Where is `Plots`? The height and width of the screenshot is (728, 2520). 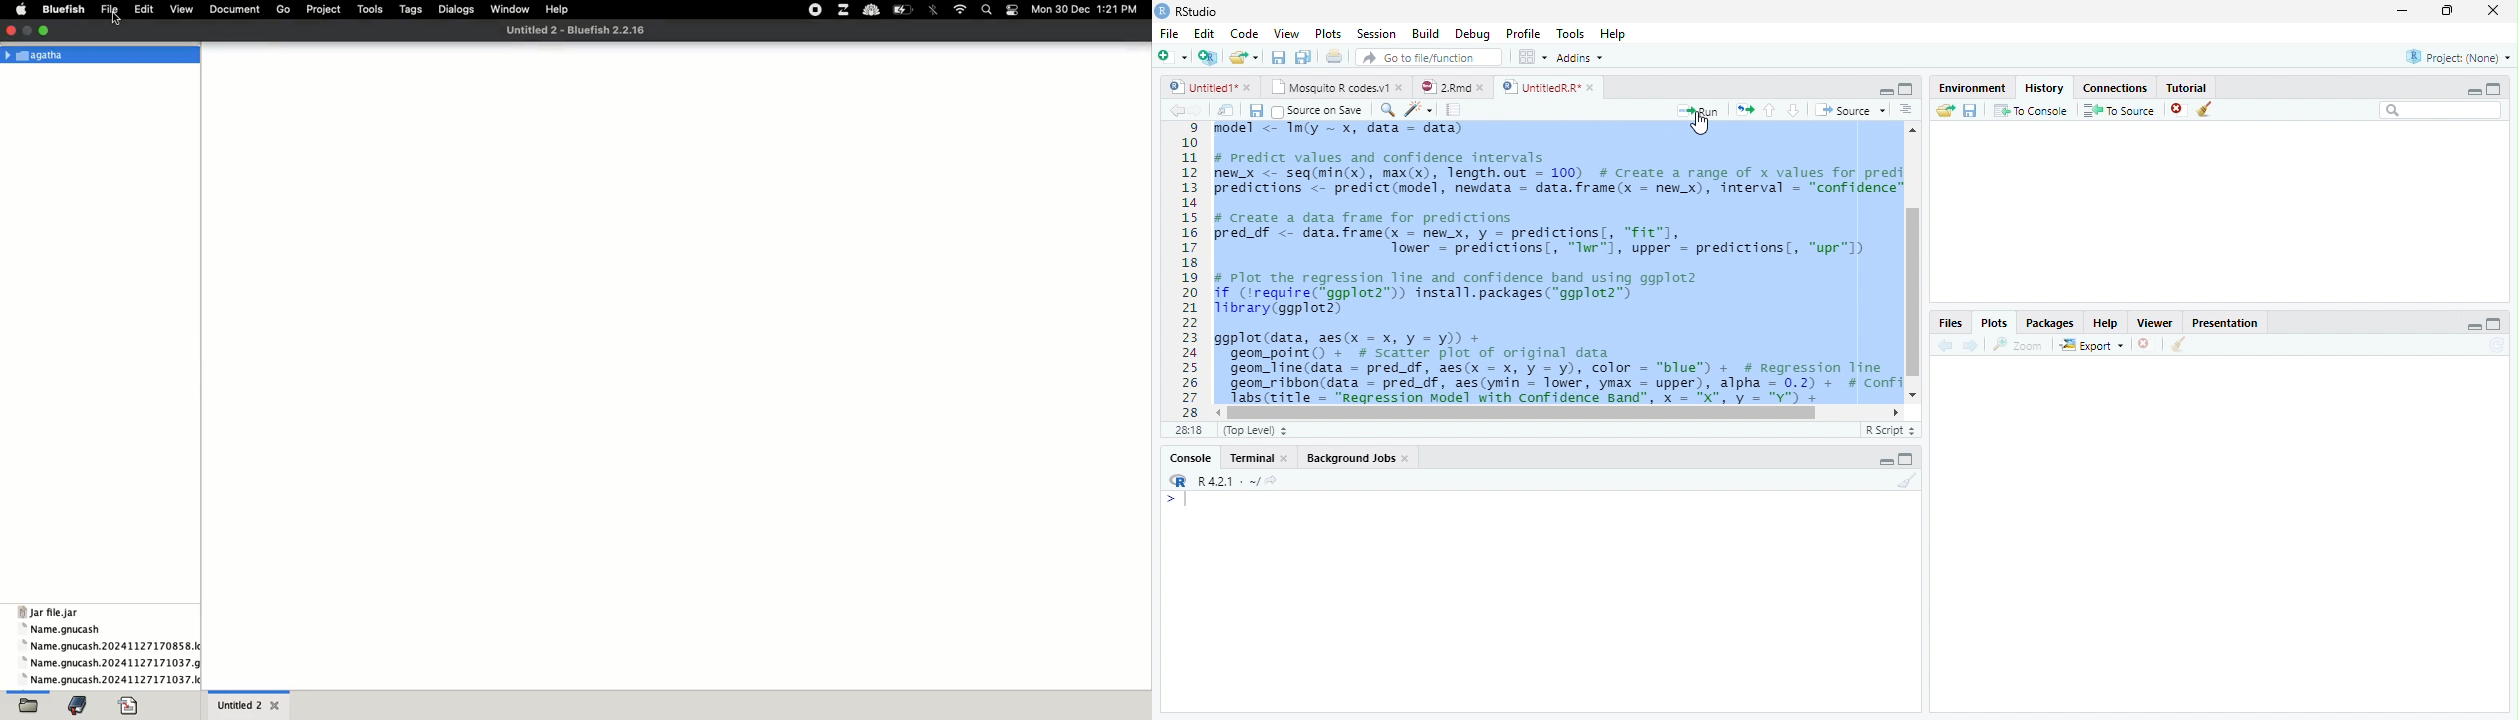 Plots is located at coordinates (1996, 322).